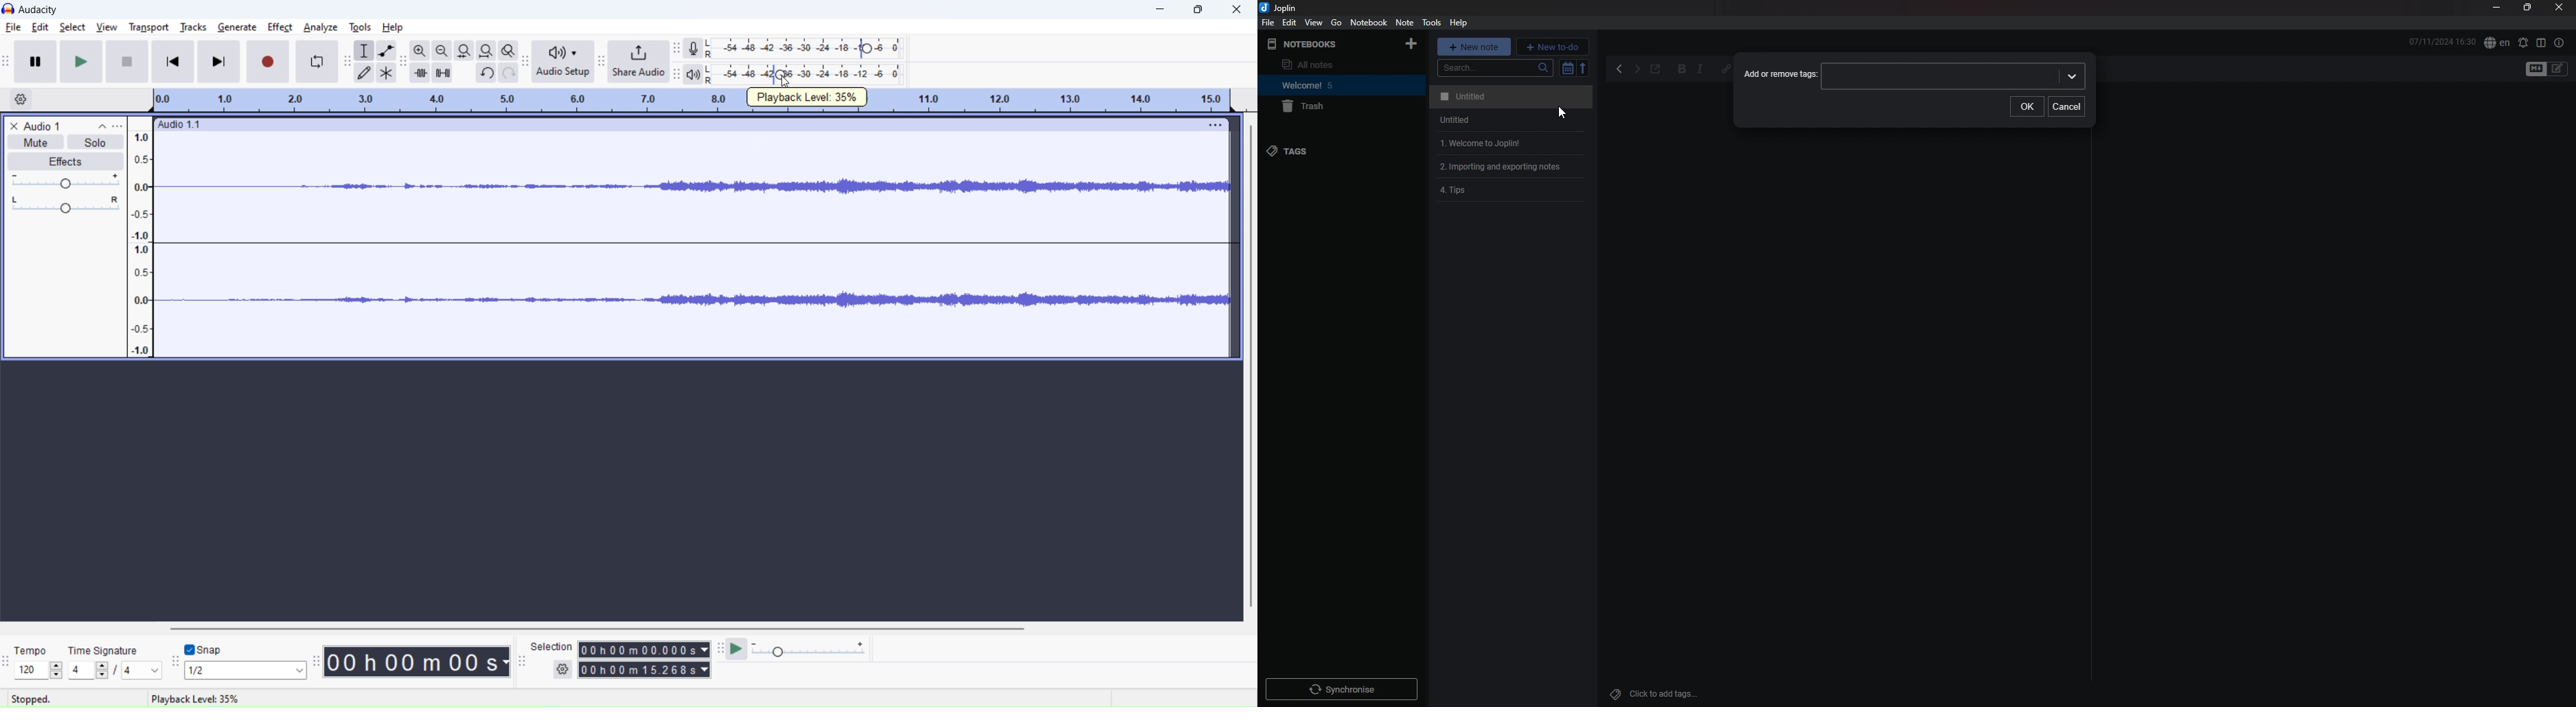  Describe the element at coordinates (1637, 71) in the screenshot. I see `forward` at that location.